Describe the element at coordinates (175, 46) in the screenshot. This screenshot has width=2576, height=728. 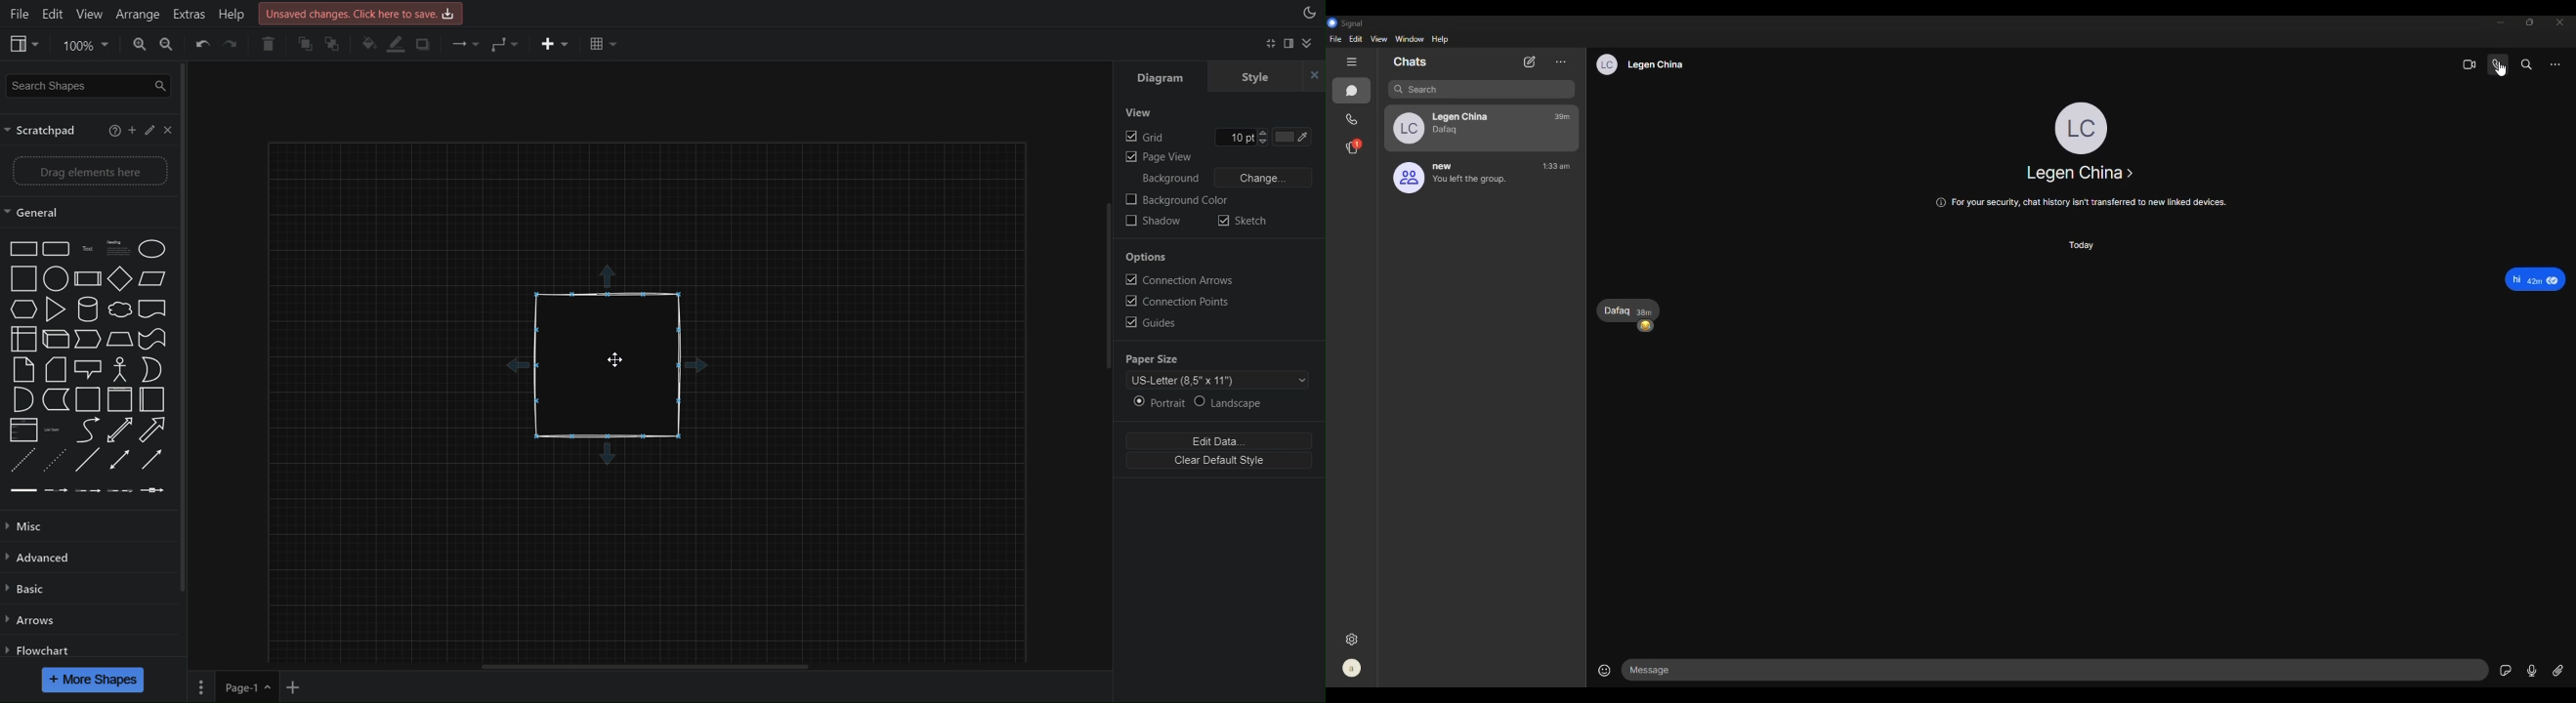
I see `Zoom Out` at that location.